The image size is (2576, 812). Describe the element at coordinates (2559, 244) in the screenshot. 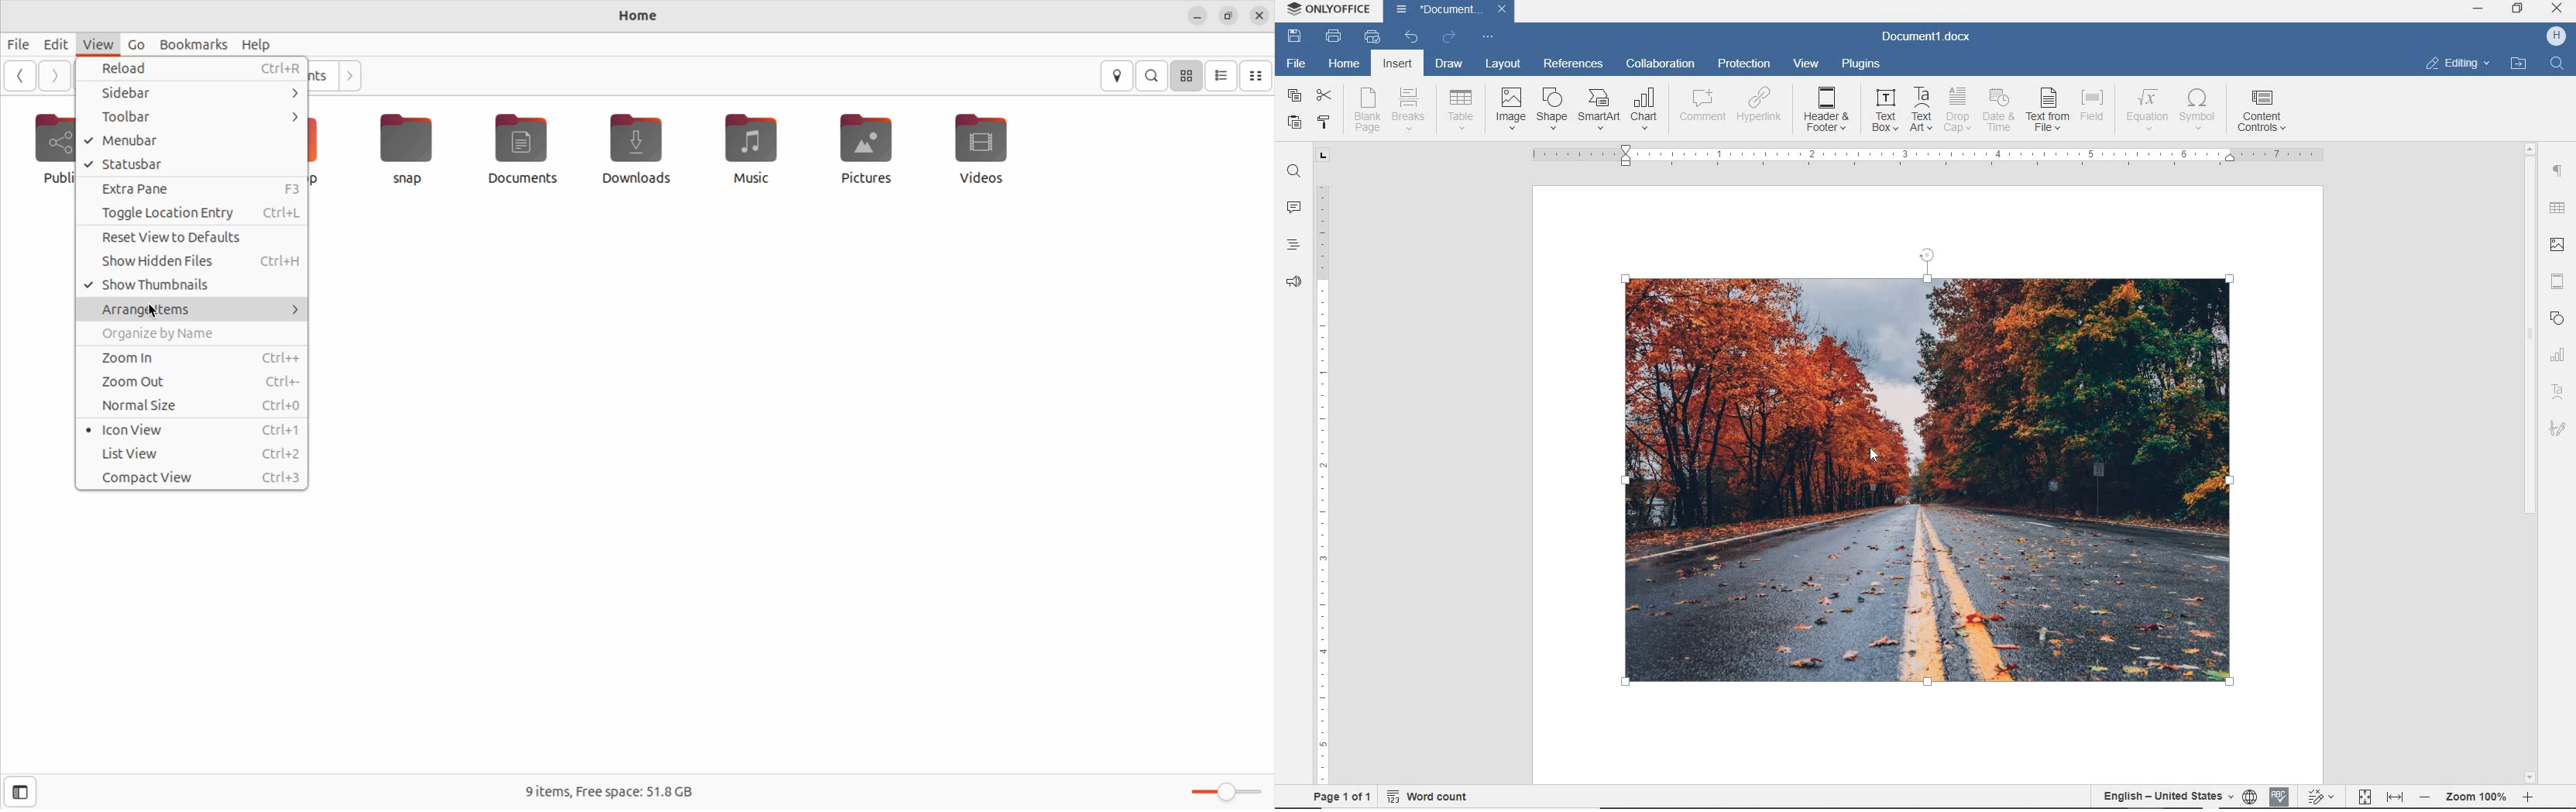

I see `image` at that location.